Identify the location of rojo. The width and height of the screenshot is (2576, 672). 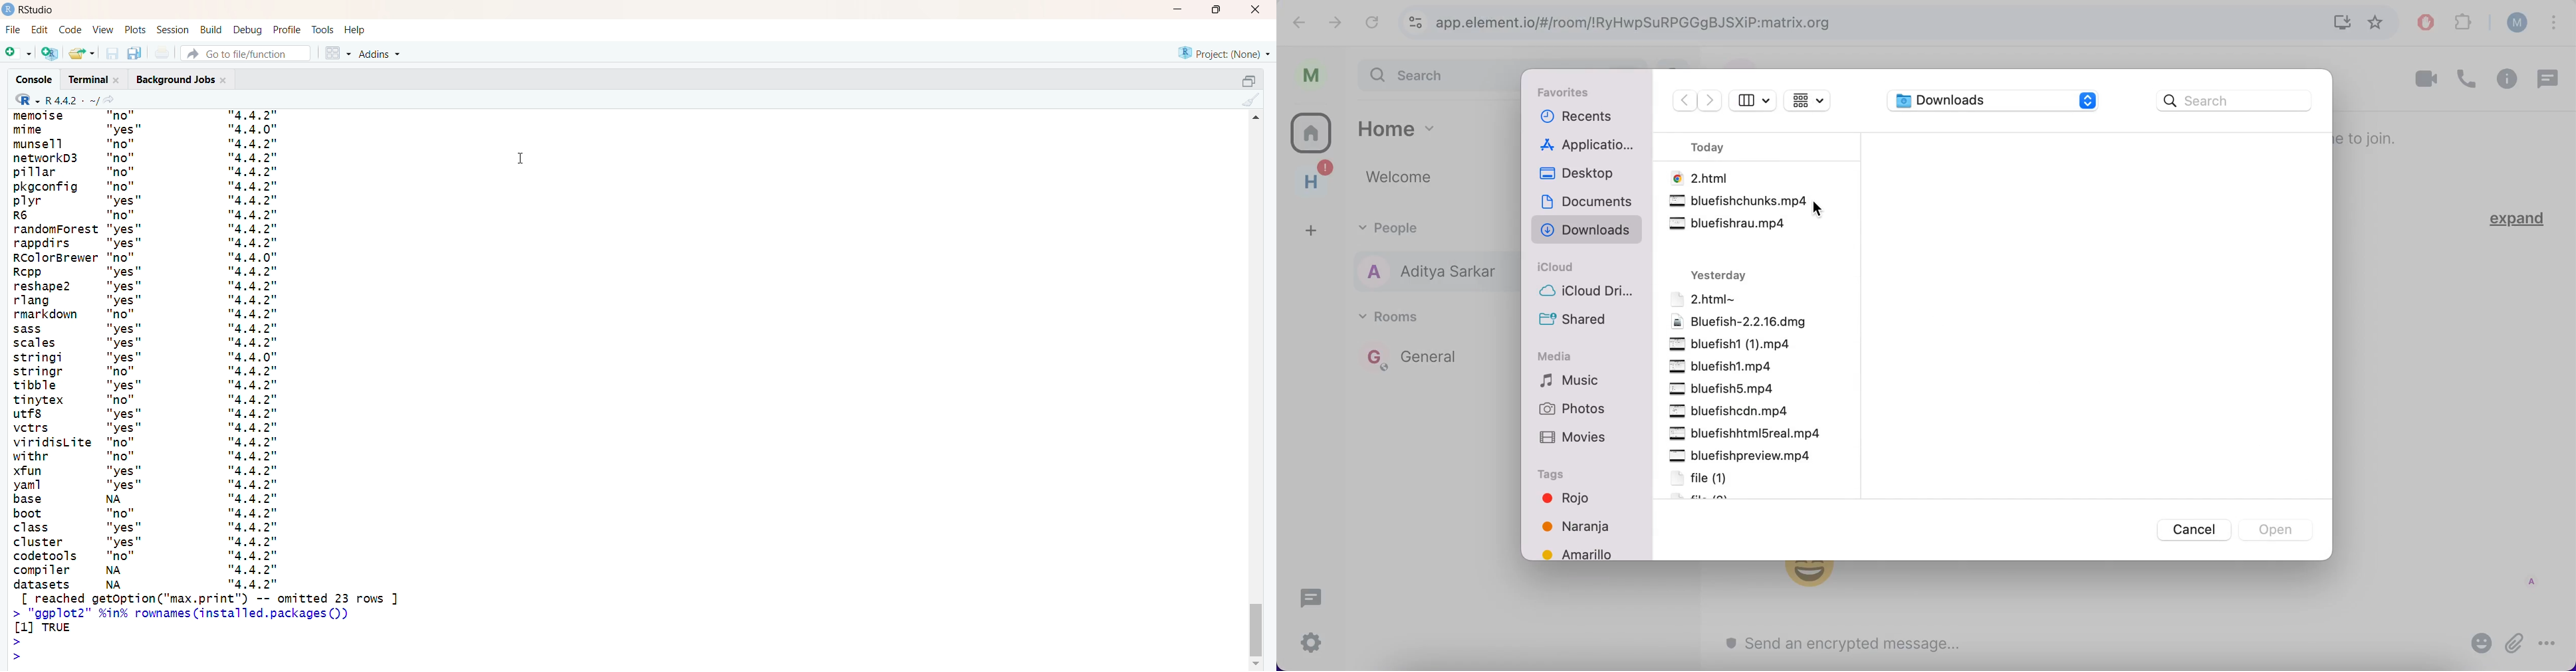
(1588, 500).